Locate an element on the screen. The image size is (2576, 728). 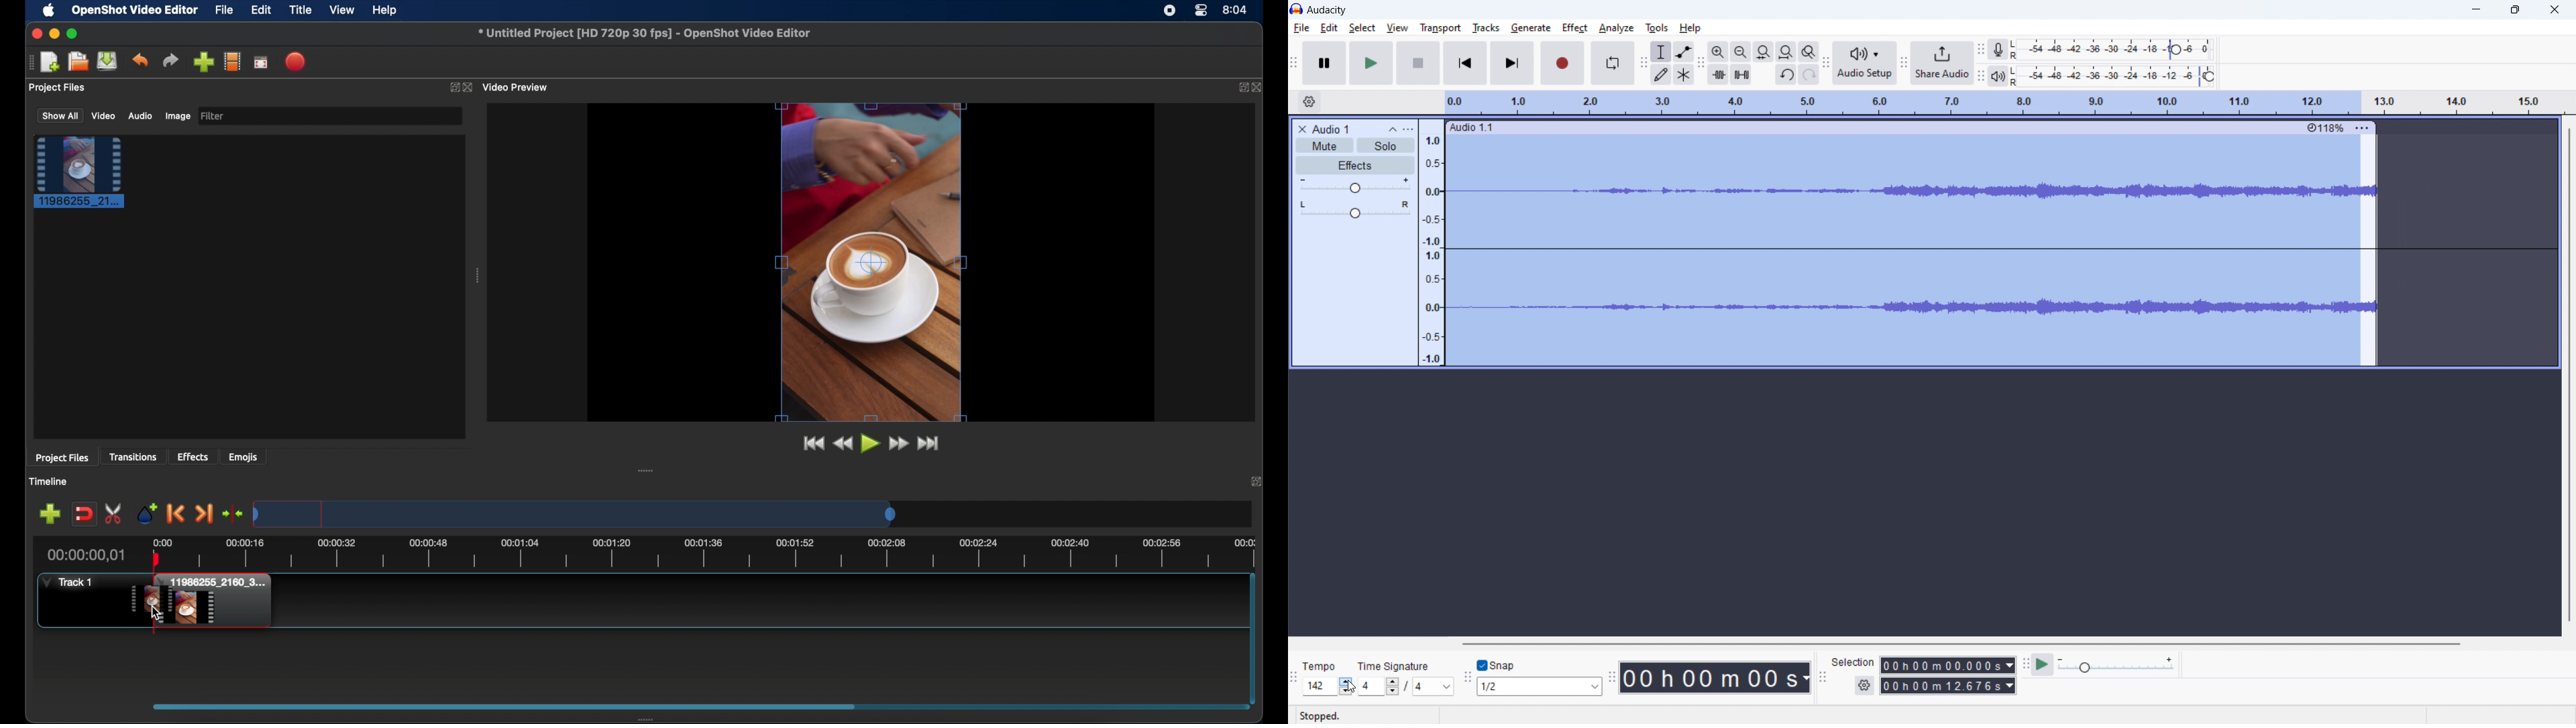
LR is located at coordinates (2015, 74).